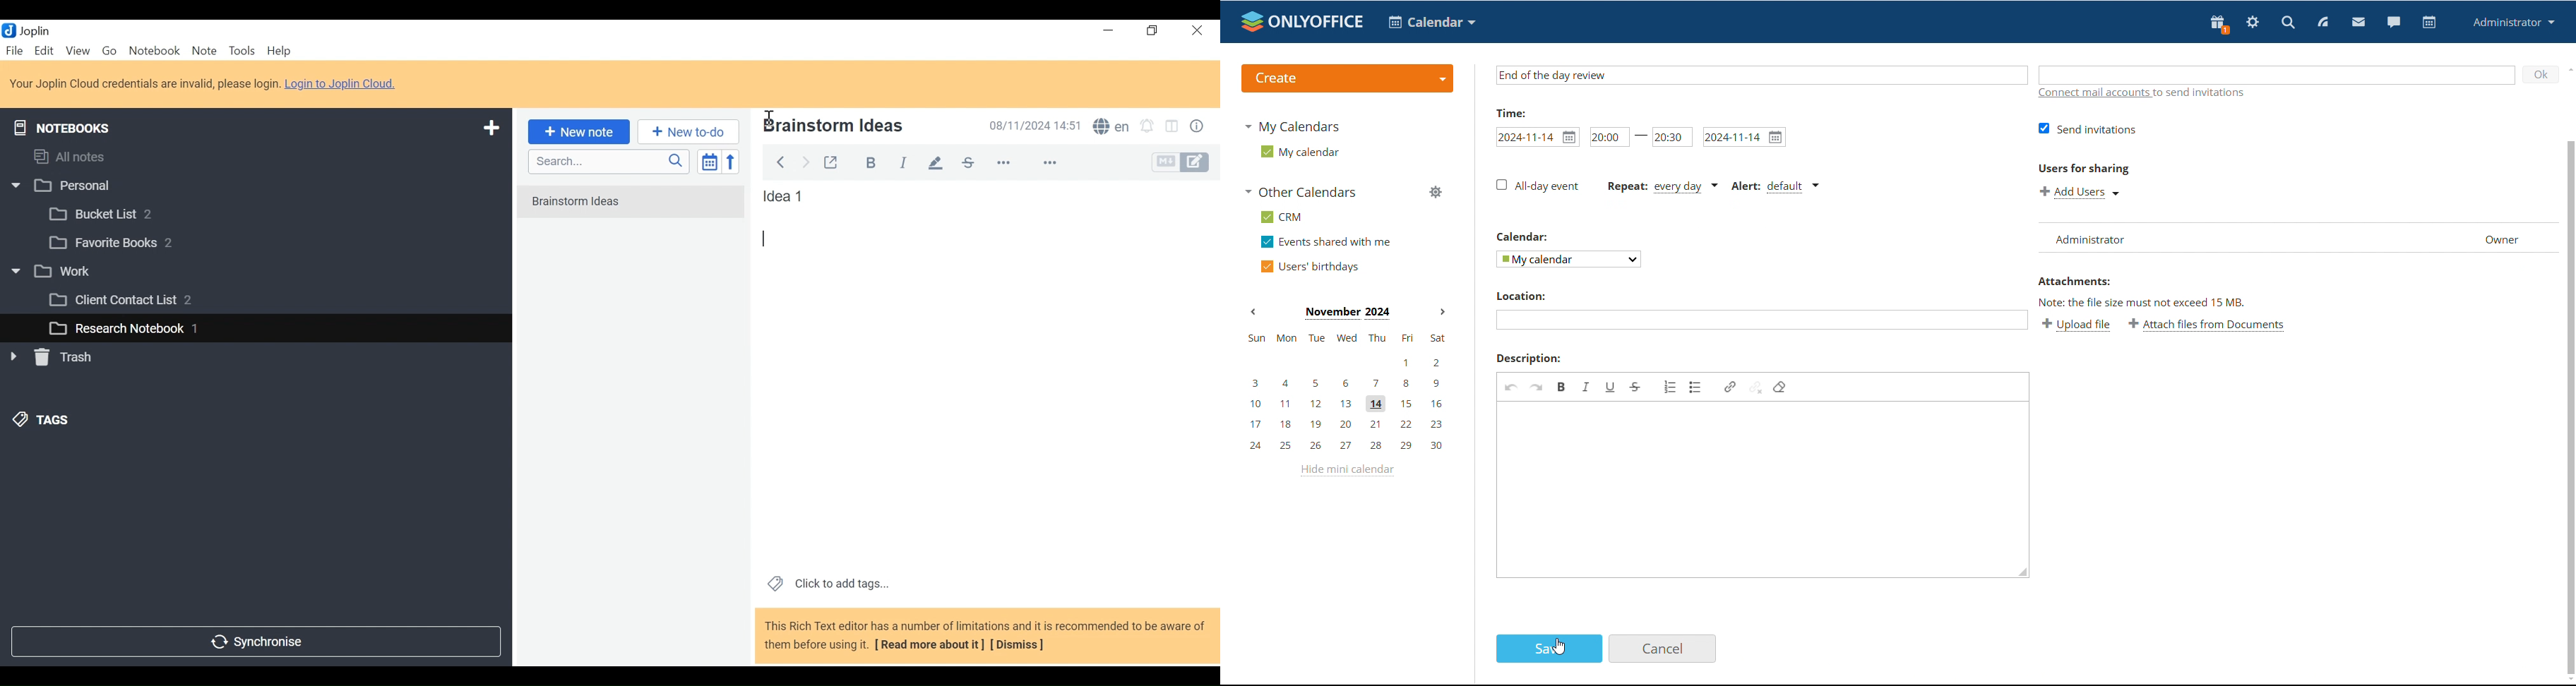  Describe the element at coordinates (1347, 470) in the screenshot. I see `hide mini calendar` at that location.